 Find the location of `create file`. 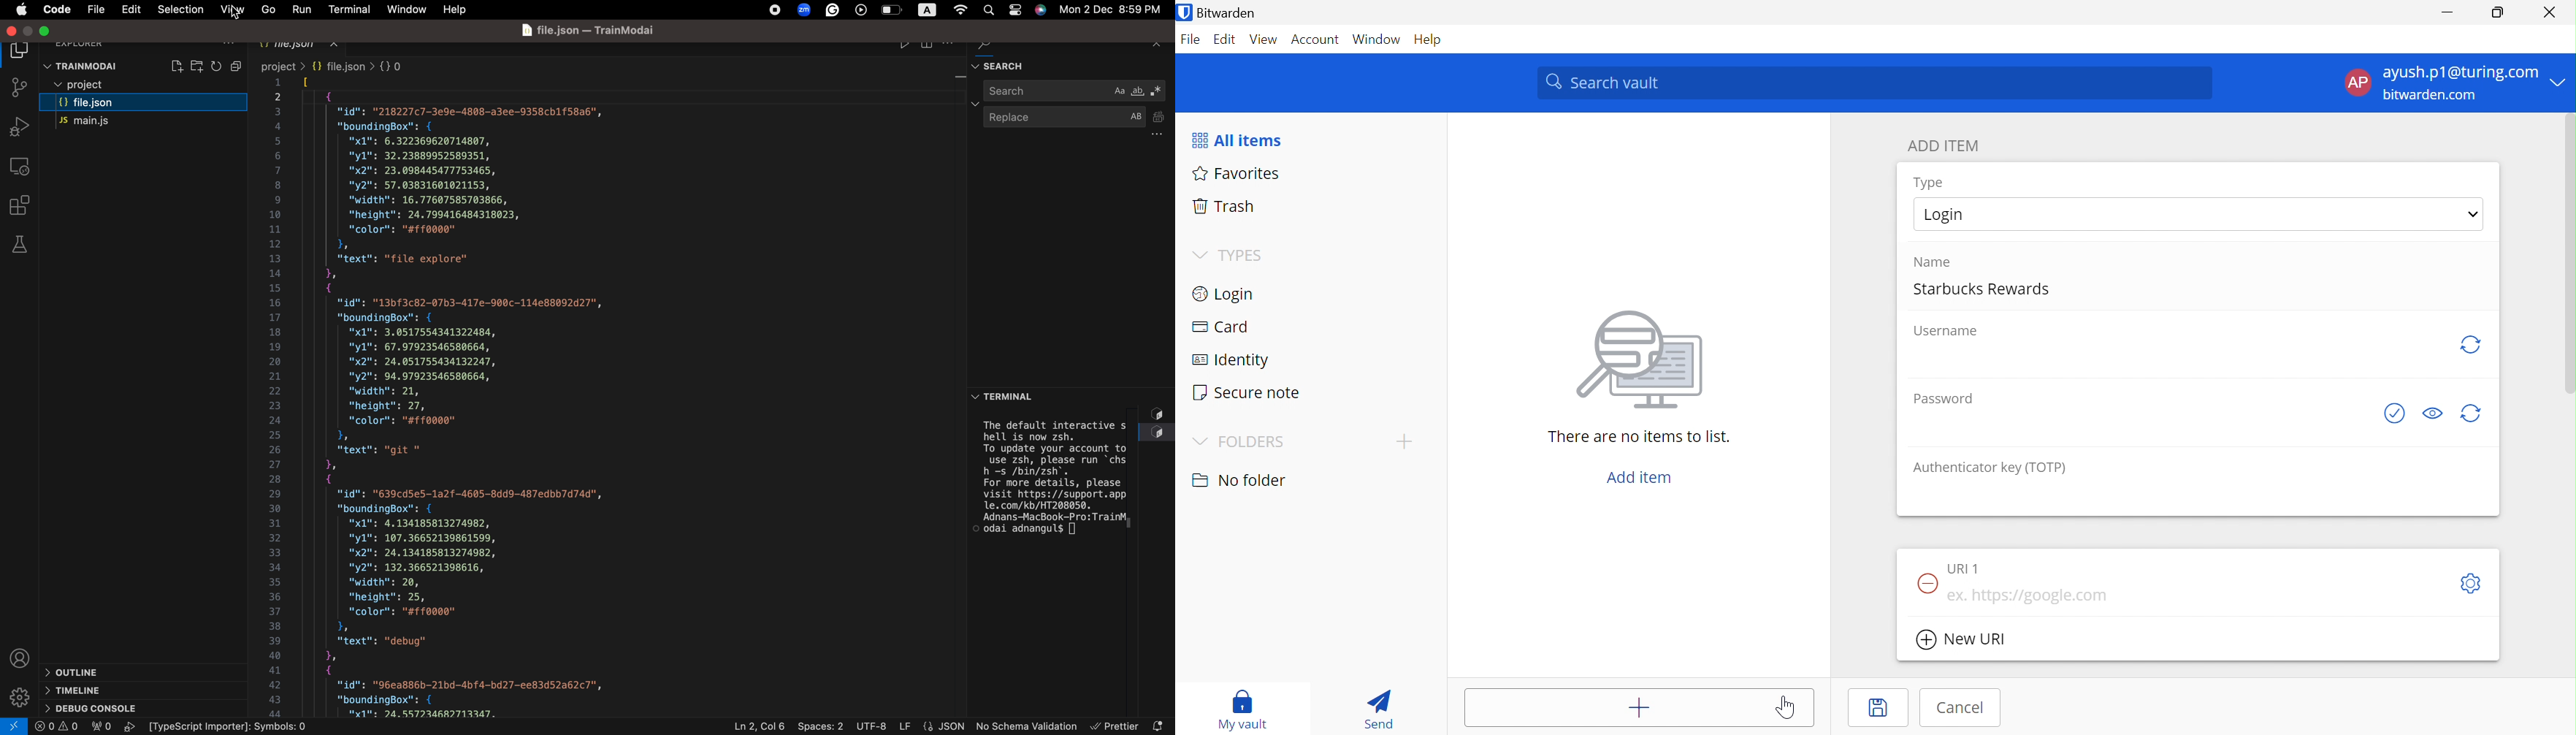

create file is located at coordinates (176, 65).